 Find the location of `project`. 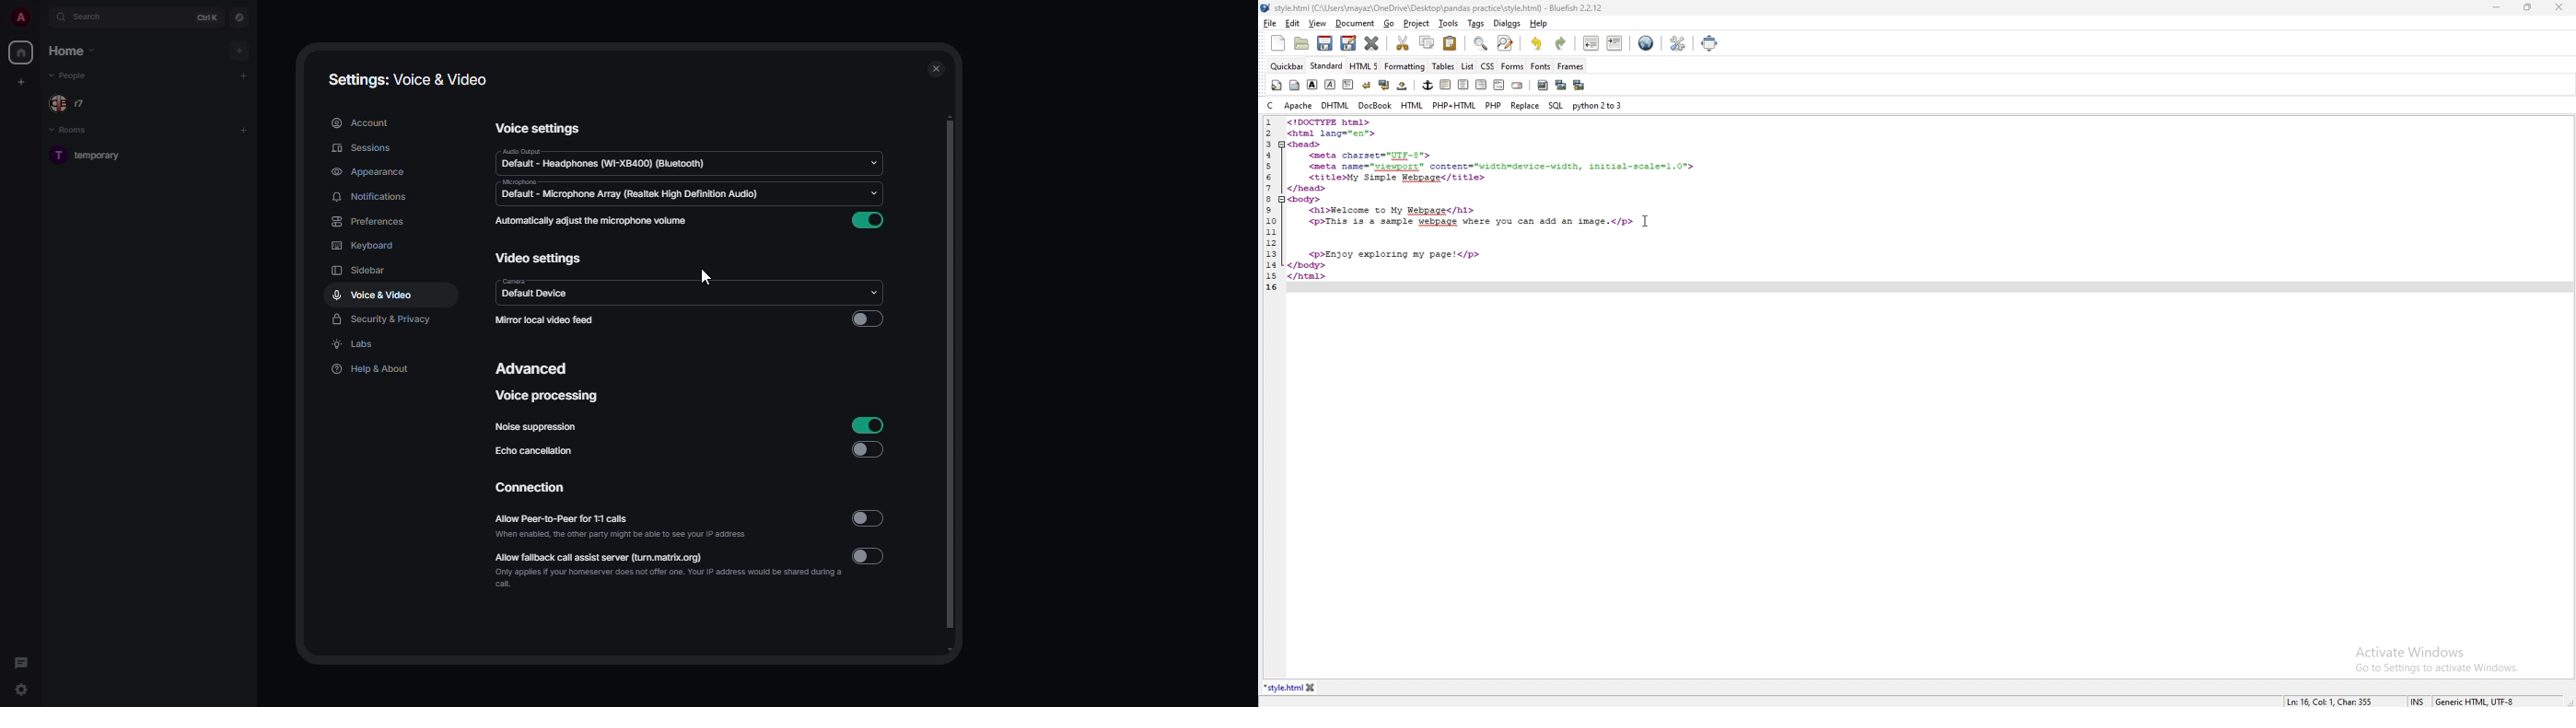

project is located at coordinates (1415, 23).